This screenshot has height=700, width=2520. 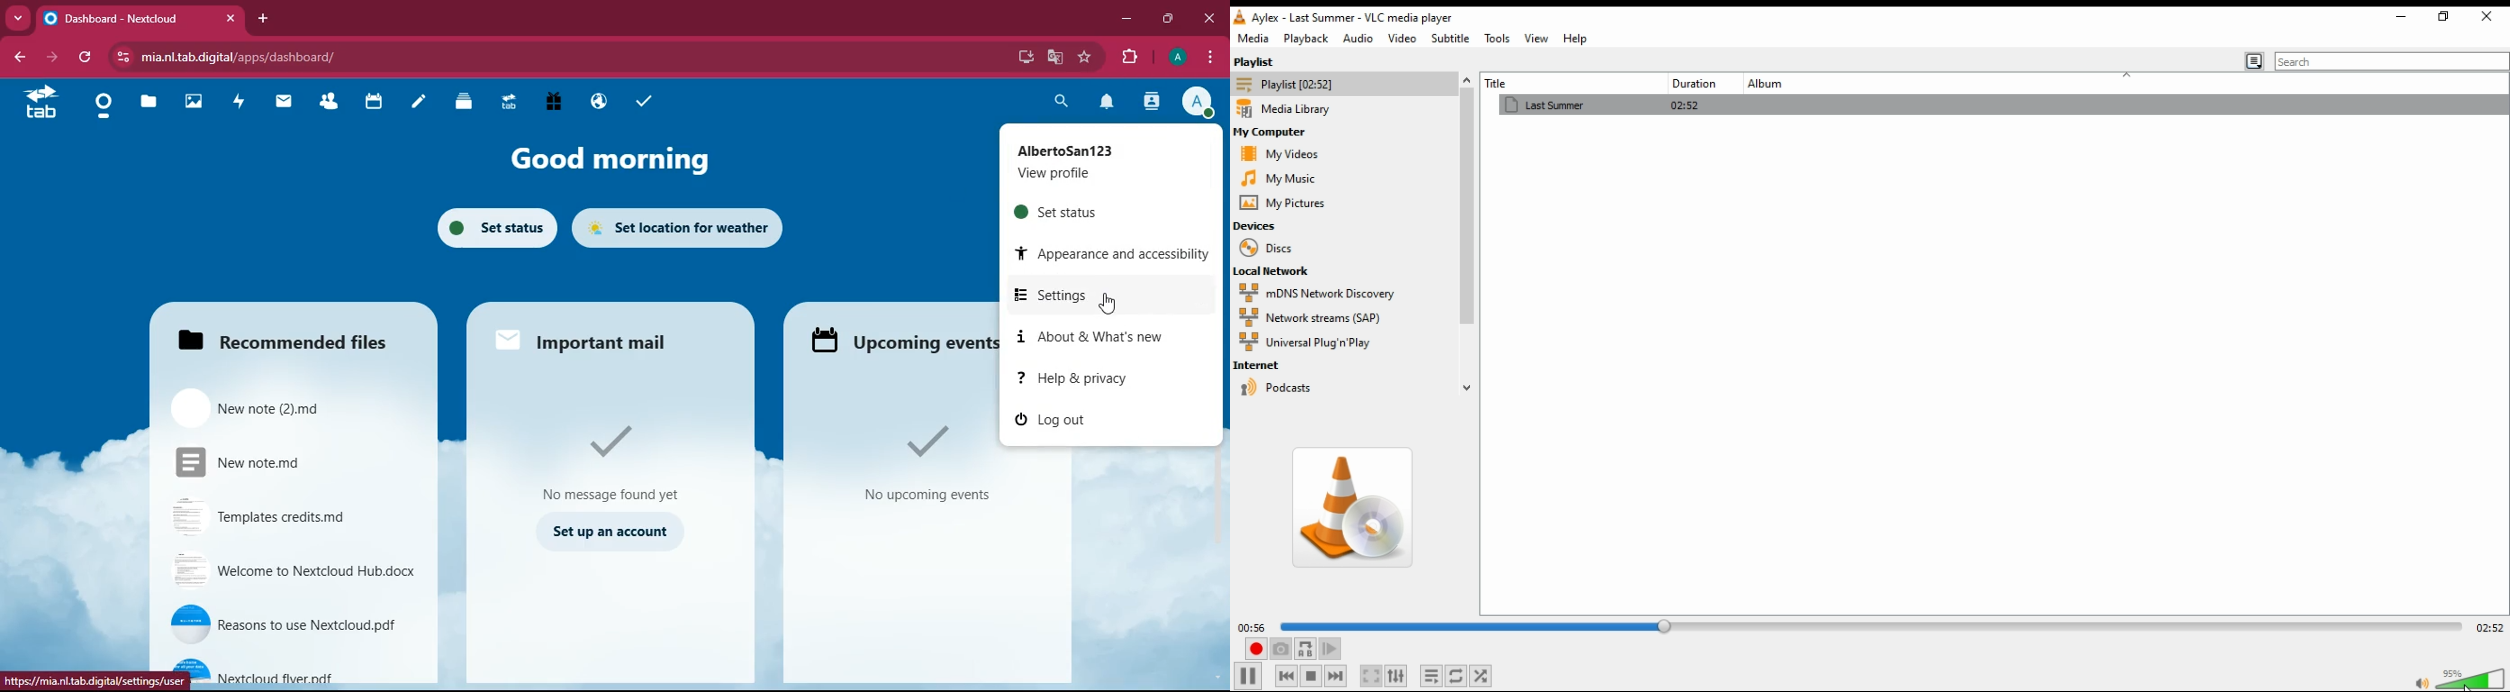 What do you see at coordinates (287, 341) in the screenshot?
I see `Recommended files` at bounding box center [287, 341].